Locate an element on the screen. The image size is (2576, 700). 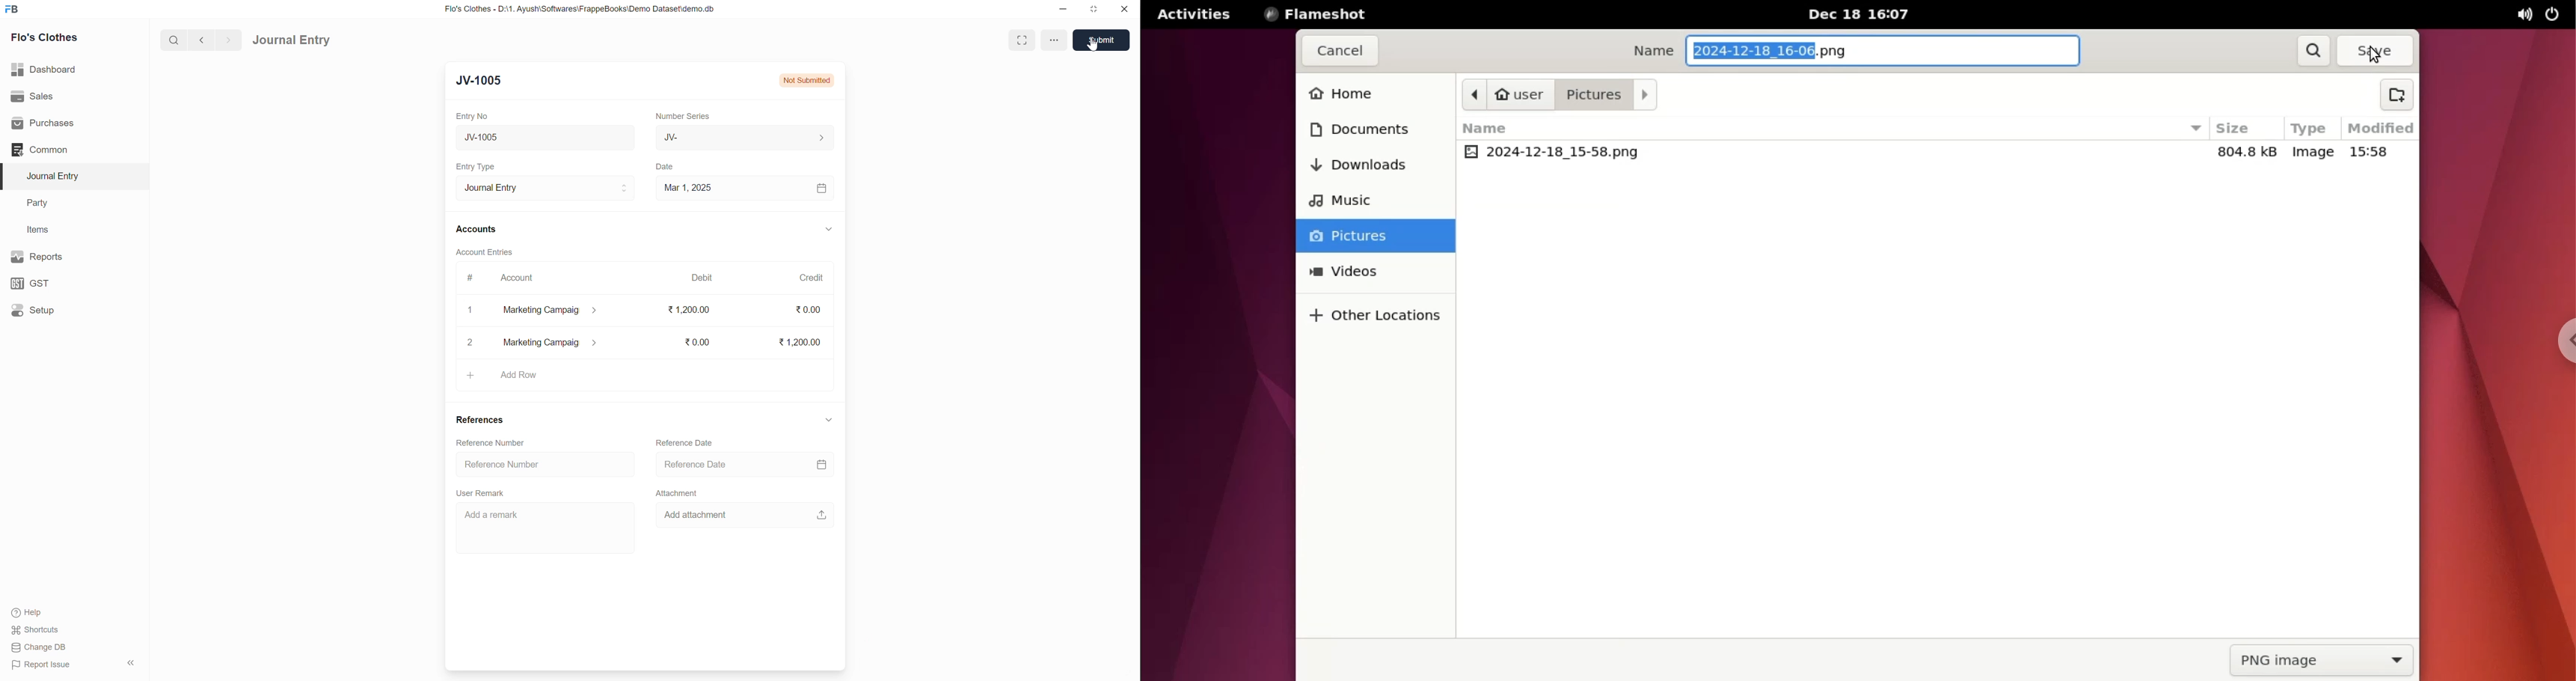
+ is located at coordinates (470, 375).